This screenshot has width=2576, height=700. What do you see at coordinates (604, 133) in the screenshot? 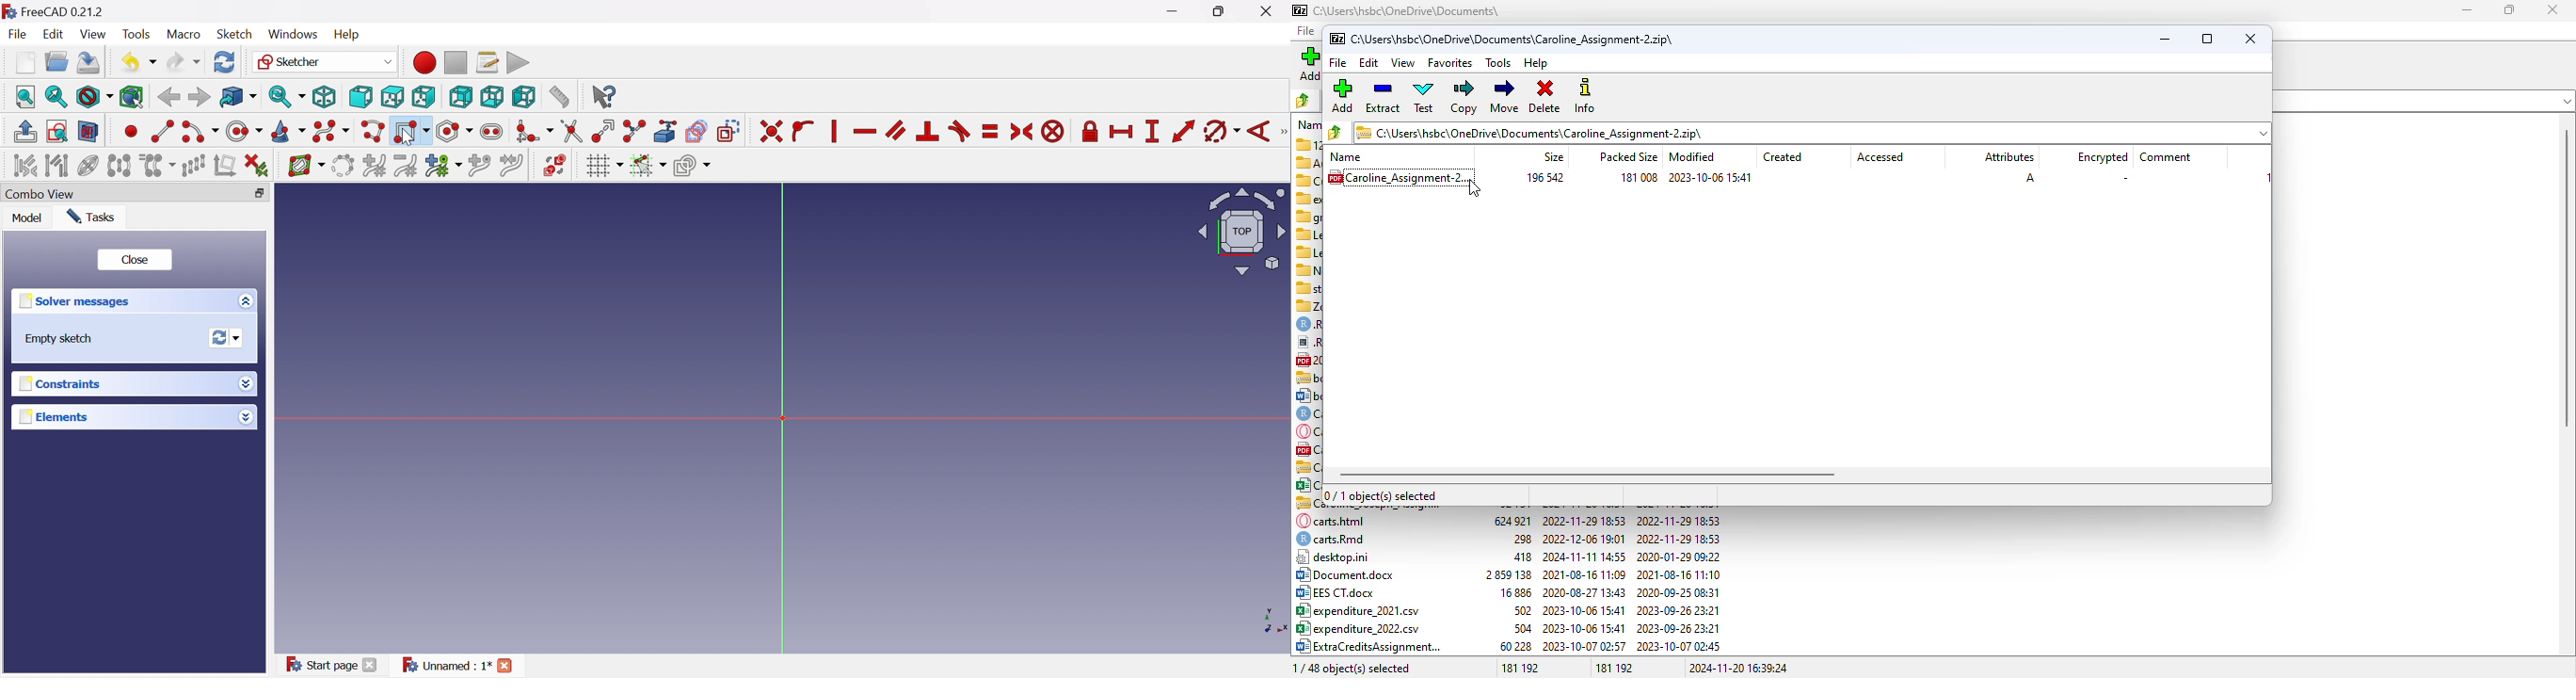
I see `Extend edge` at bounding box center [604, 133].